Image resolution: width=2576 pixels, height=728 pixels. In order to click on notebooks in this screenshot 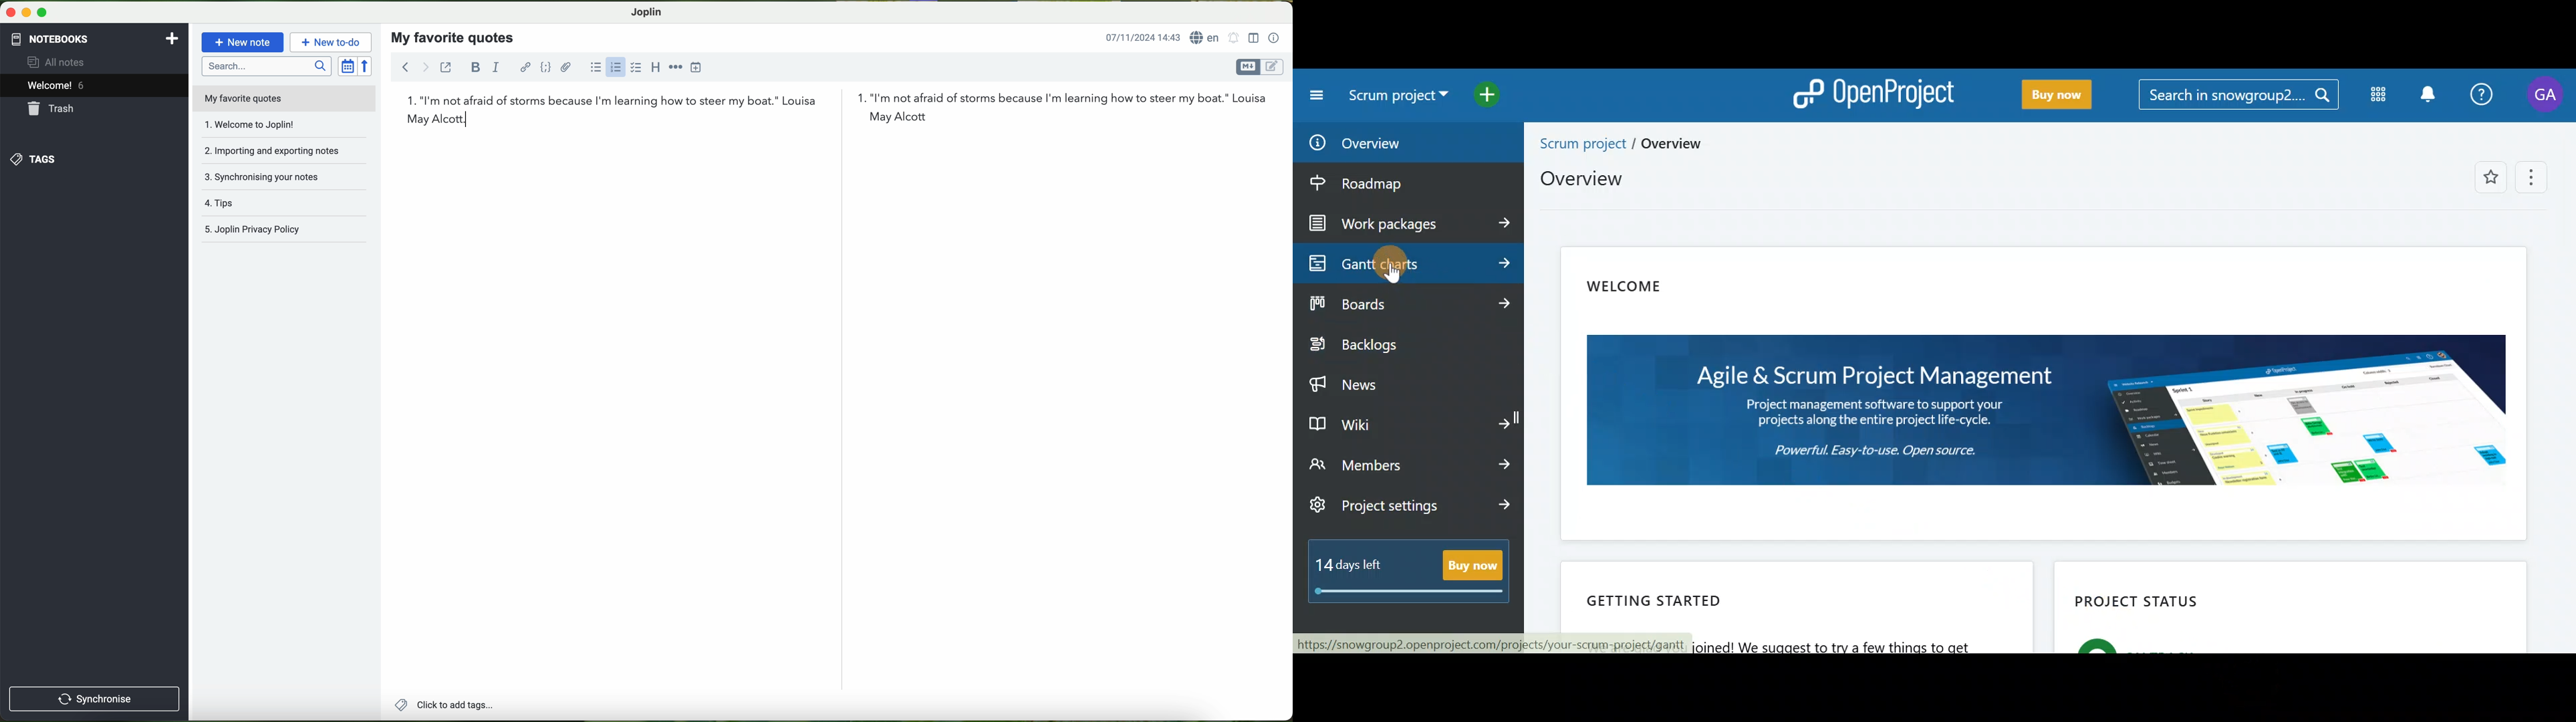, I will do `click(95, 38)`.